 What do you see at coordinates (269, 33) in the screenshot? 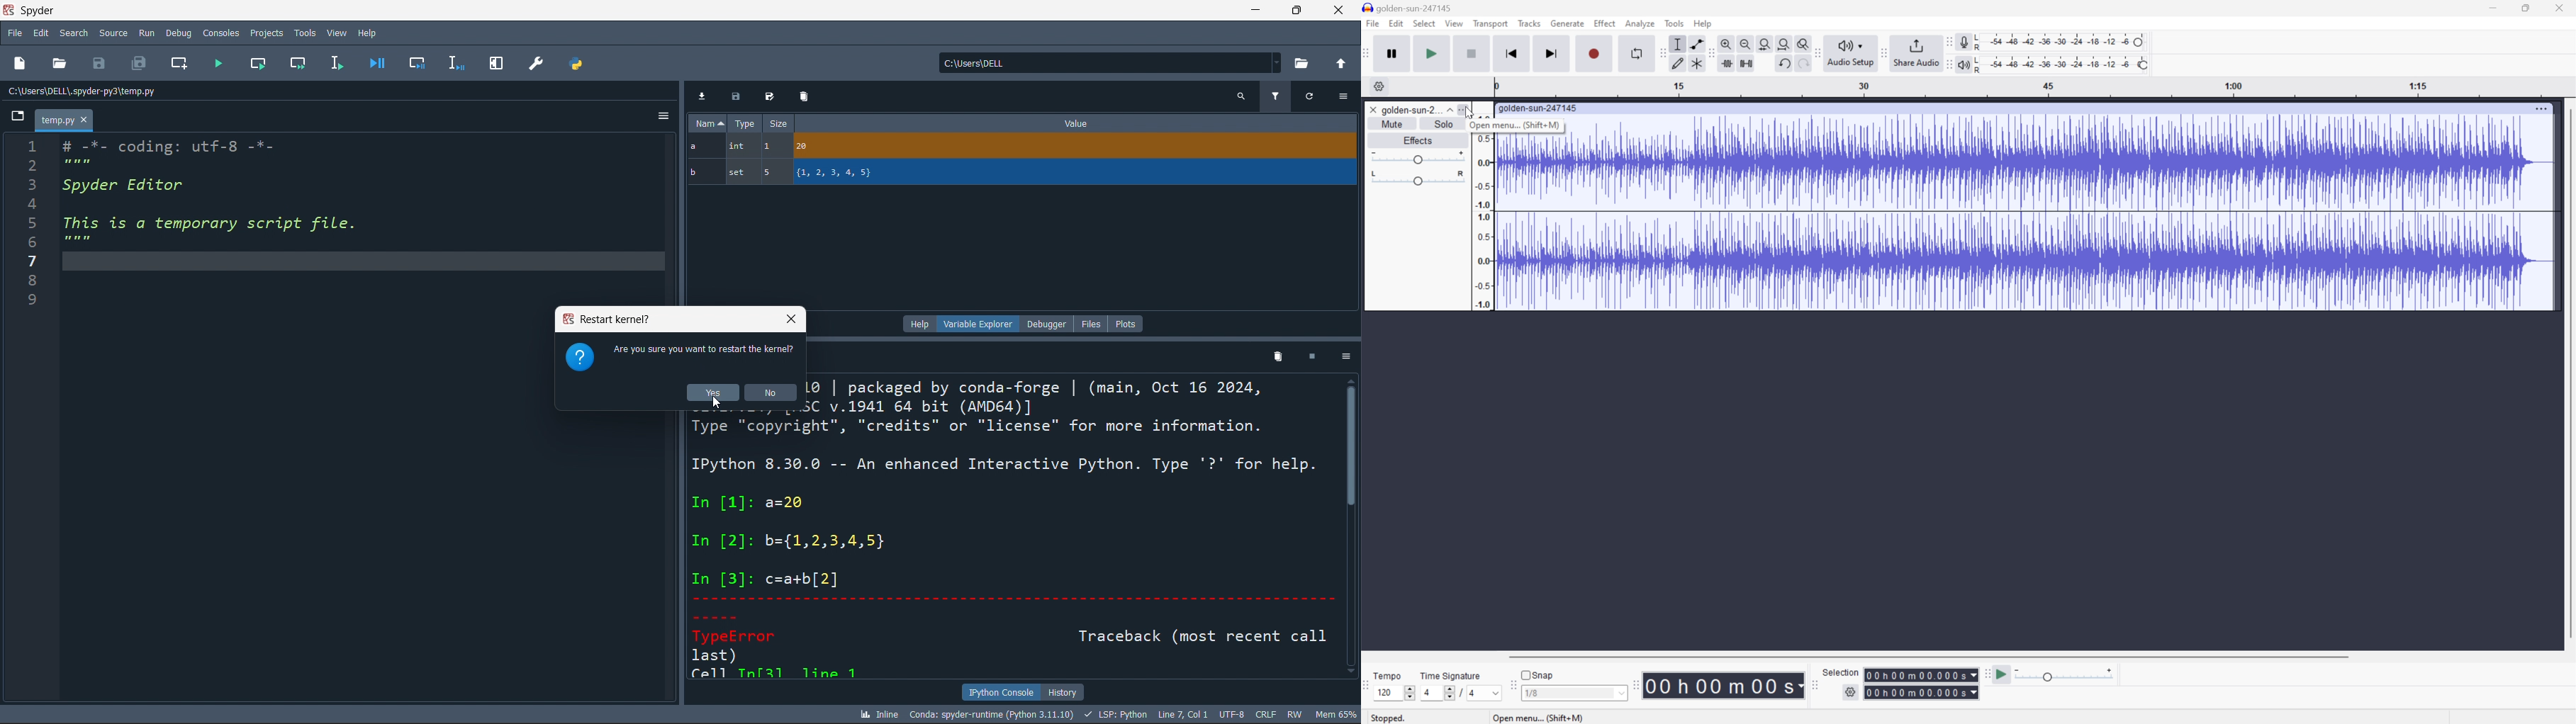
I see `Projects` at bounding box center [269, 33].